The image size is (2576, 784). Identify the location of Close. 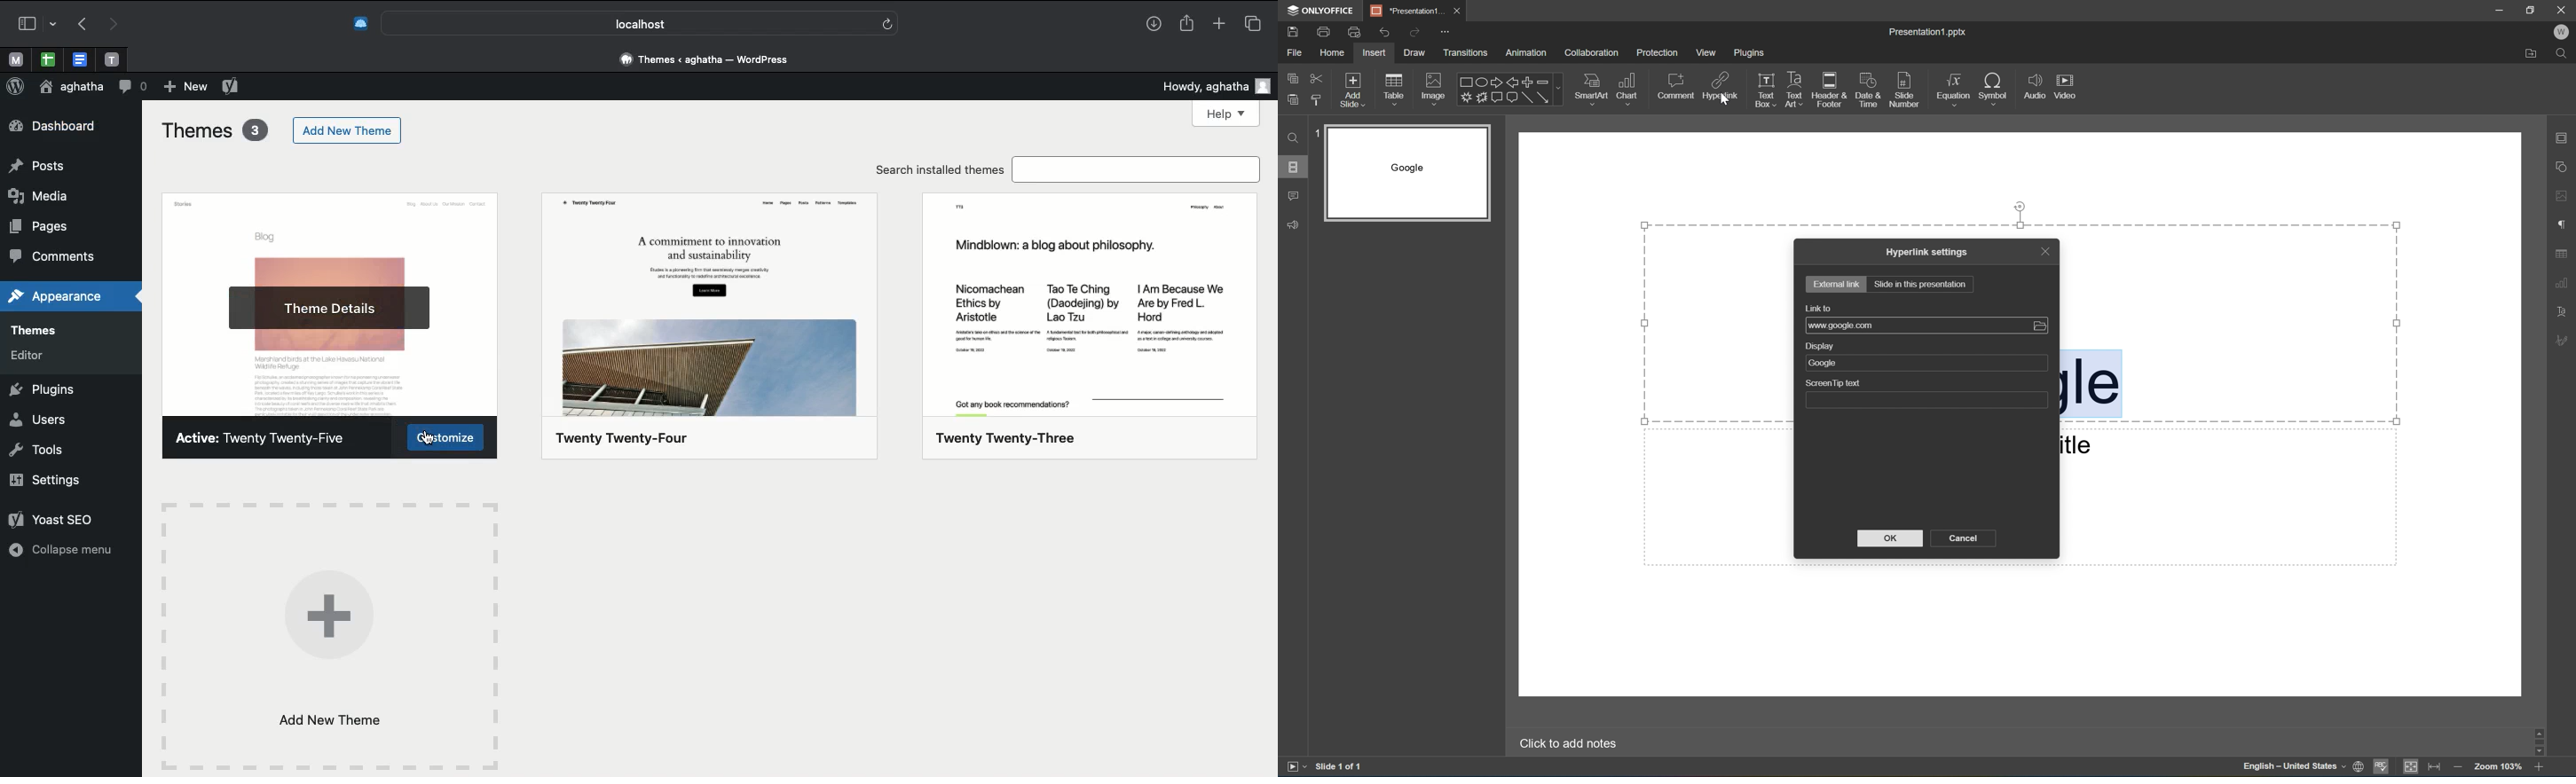
(1460, 11).